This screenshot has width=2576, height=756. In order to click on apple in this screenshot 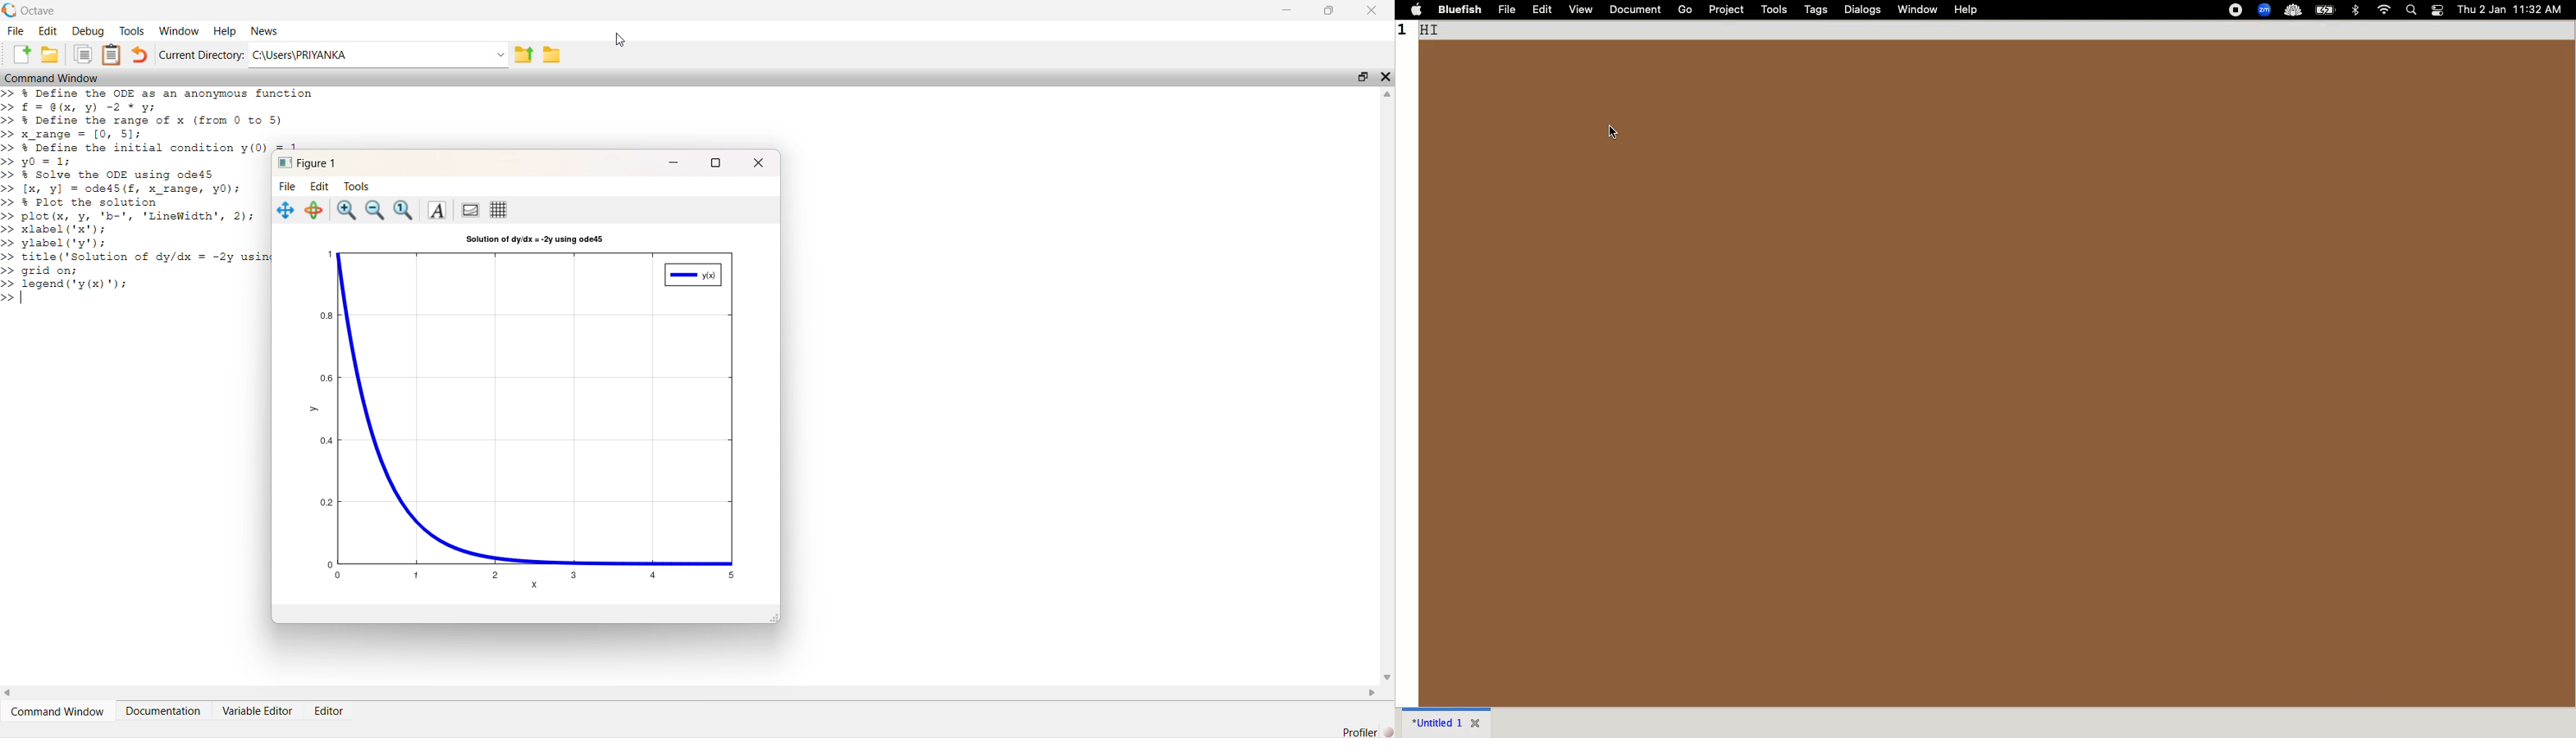, I will do `click(1415, 10)`.